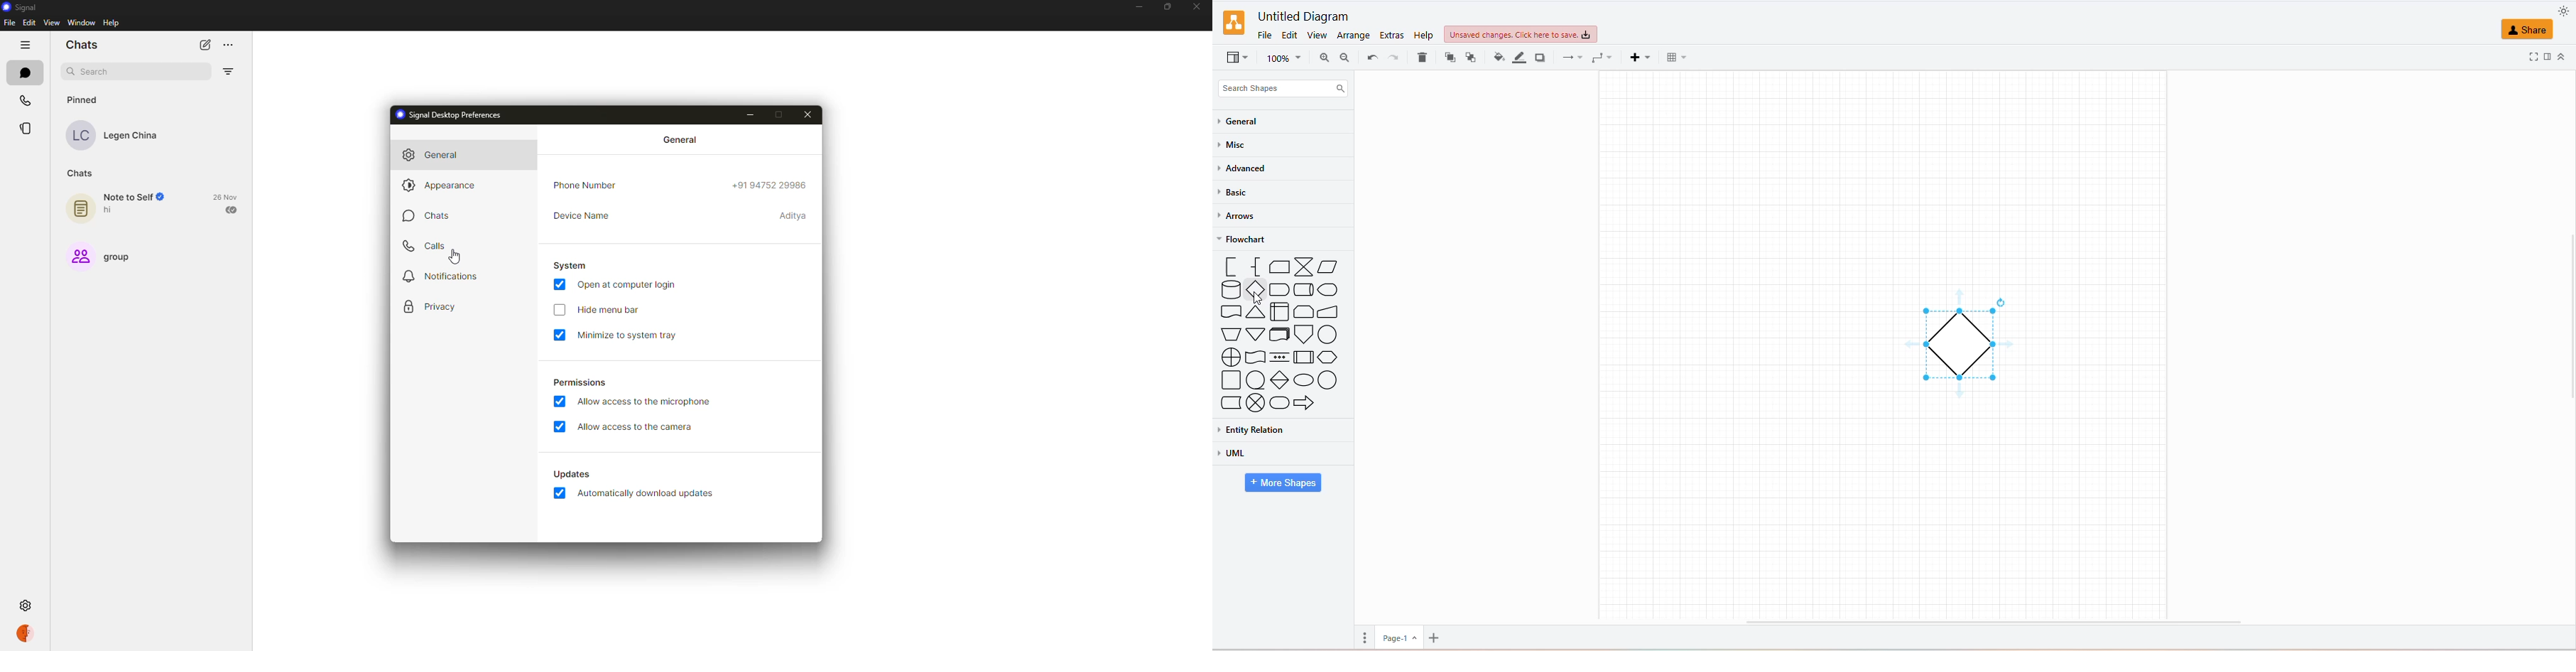  What do you see at coordinates (1396, 58) in the screenshot?
I see `UNDO` at bounding box center [1396, 58].